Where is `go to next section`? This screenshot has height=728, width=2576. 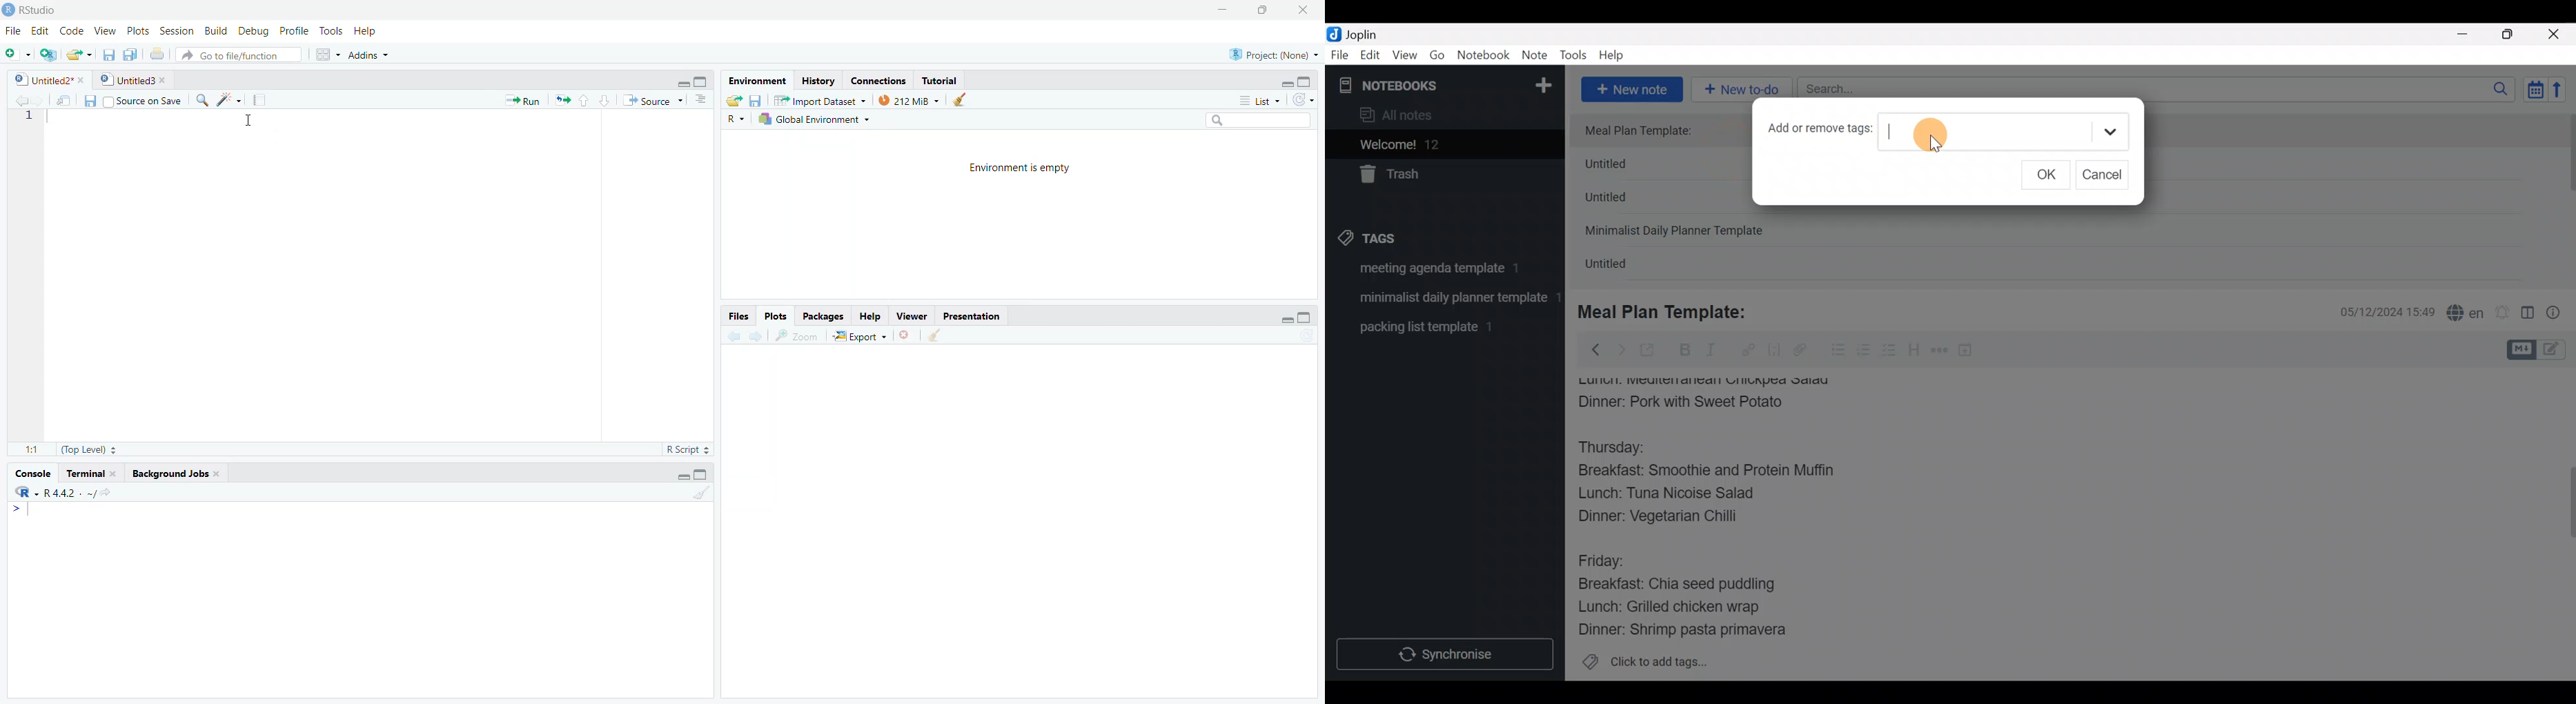 go to next section is located at coordinates (606, 102).